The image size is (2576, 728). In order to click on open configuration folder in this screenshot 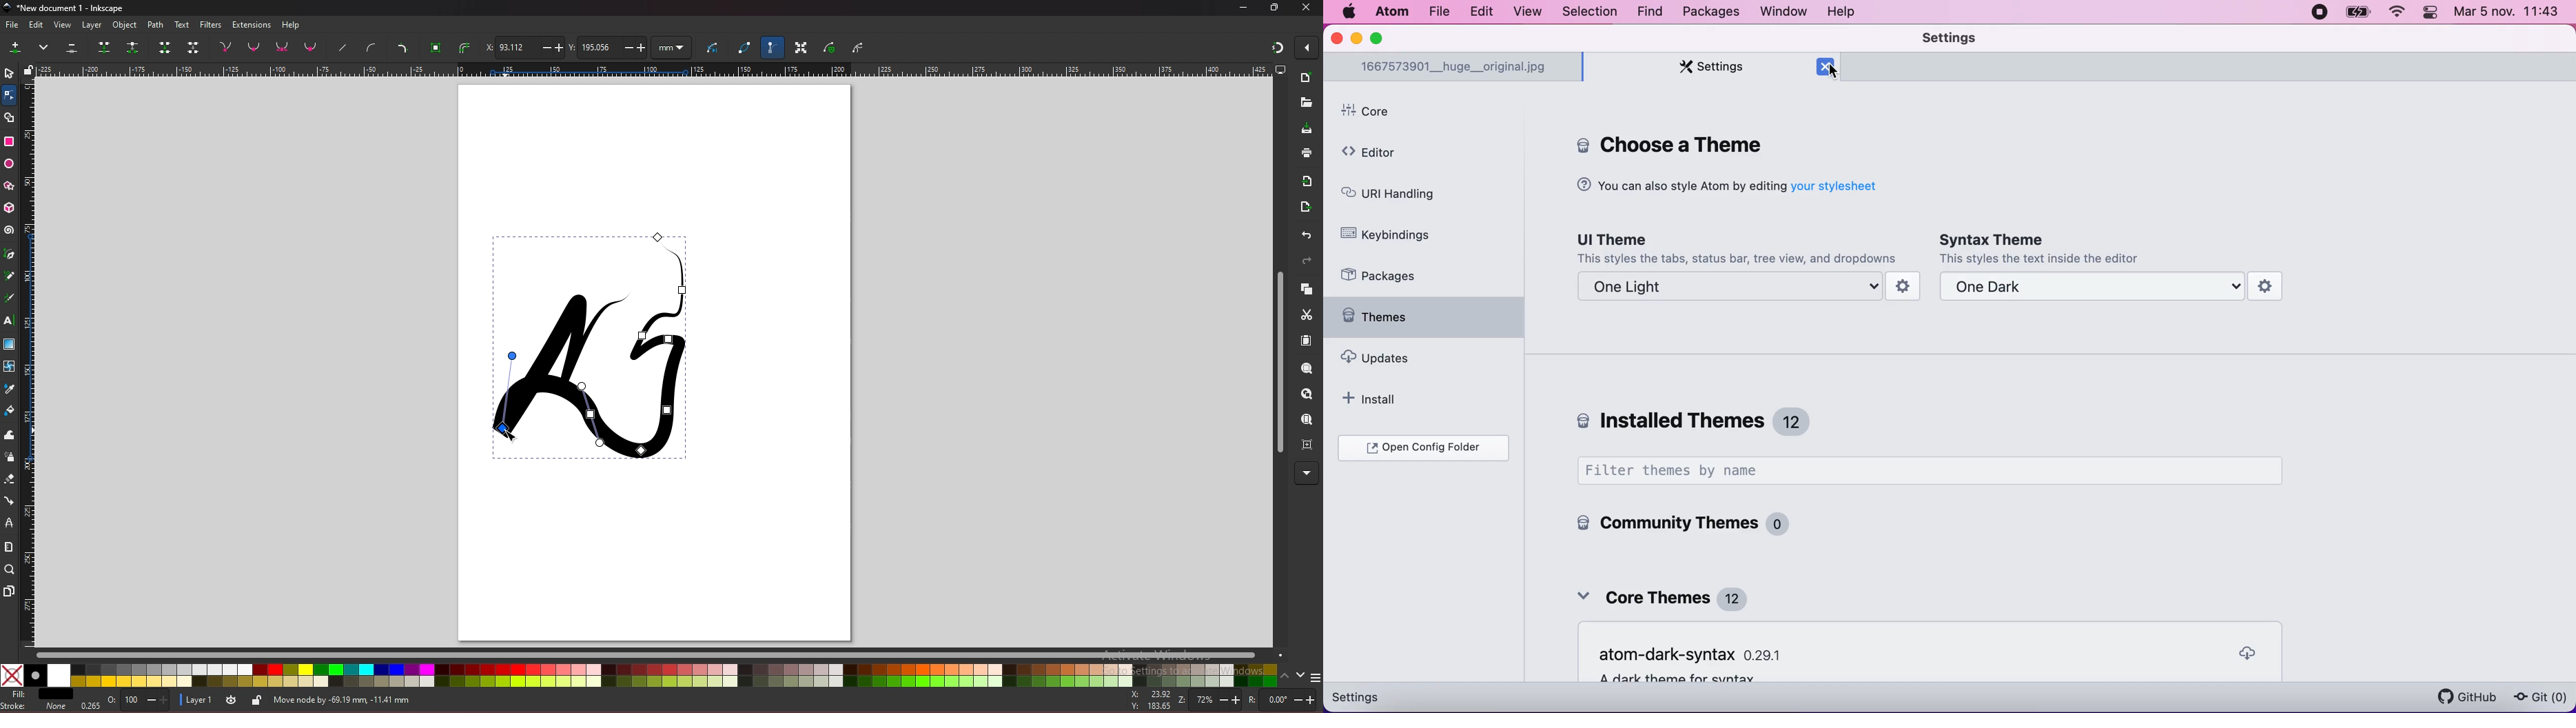, I will do `click(1428, 449)`.